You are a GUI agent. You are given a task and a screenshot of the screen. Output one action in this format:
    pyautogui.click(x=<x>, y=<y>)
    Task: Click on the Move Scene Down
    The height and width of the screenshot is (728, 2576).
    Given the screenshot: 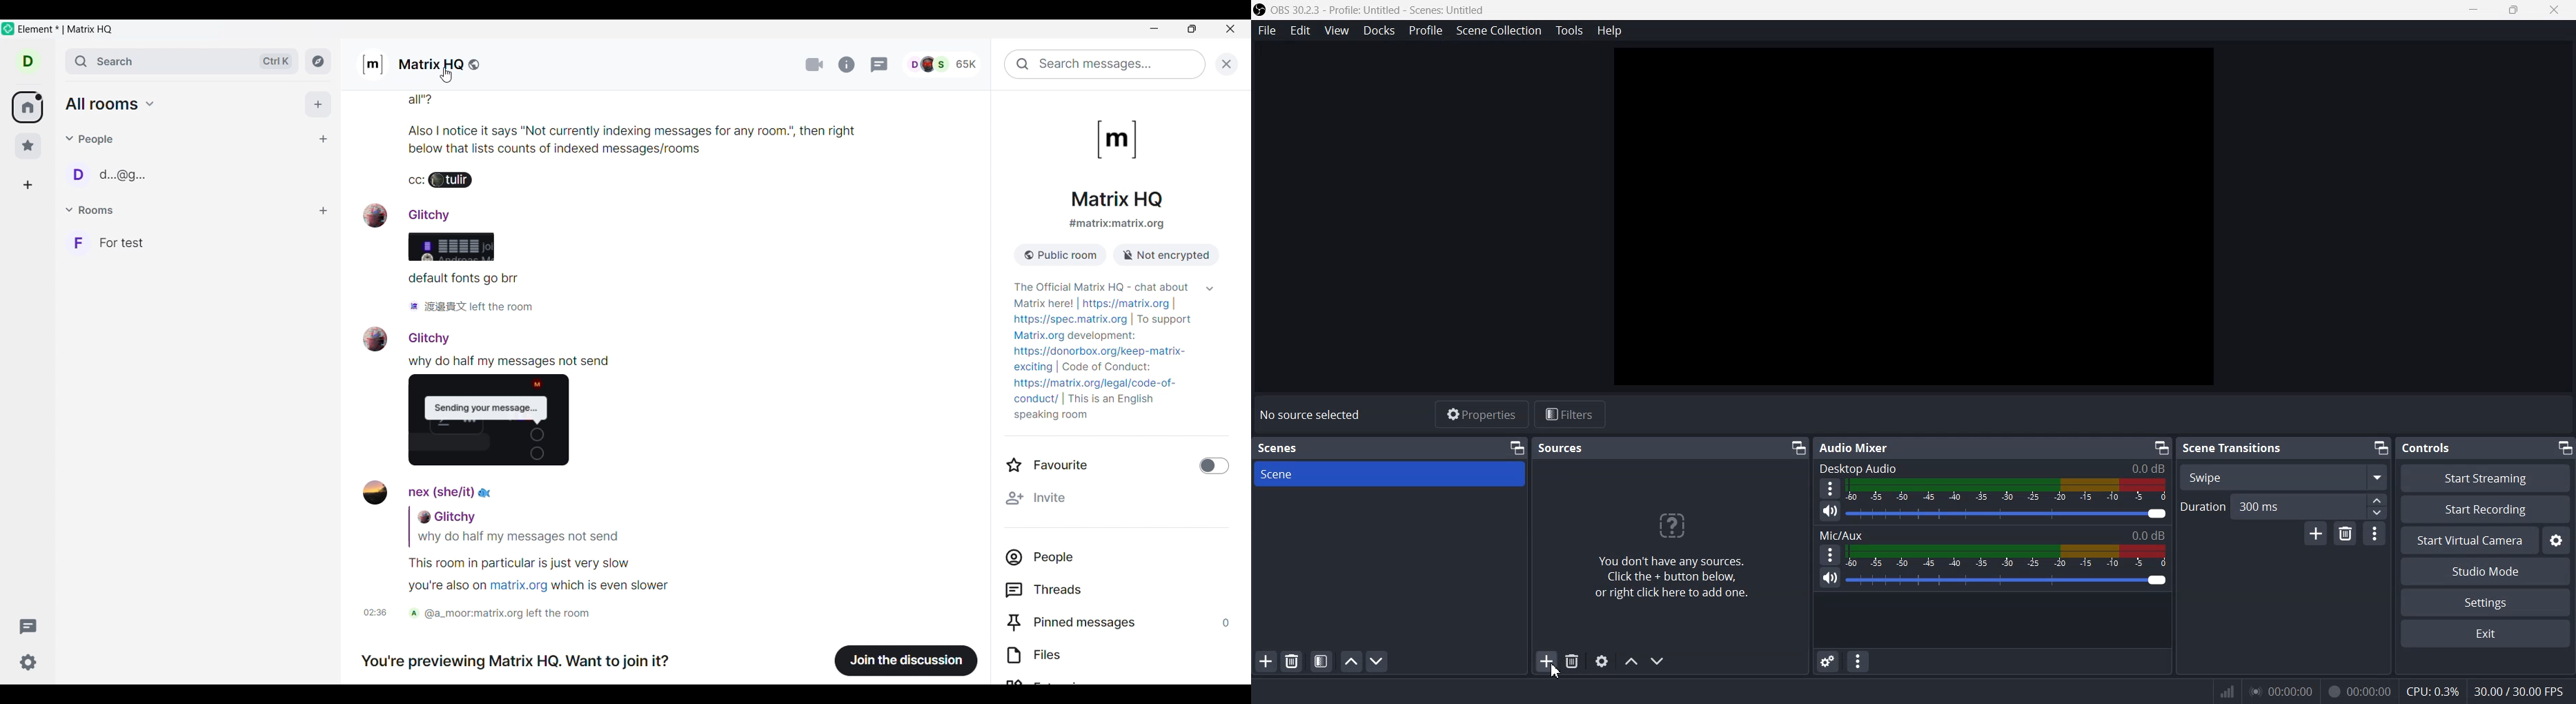 What is the action you would take?
    pyautogui.click(x=1377, y=661)
    